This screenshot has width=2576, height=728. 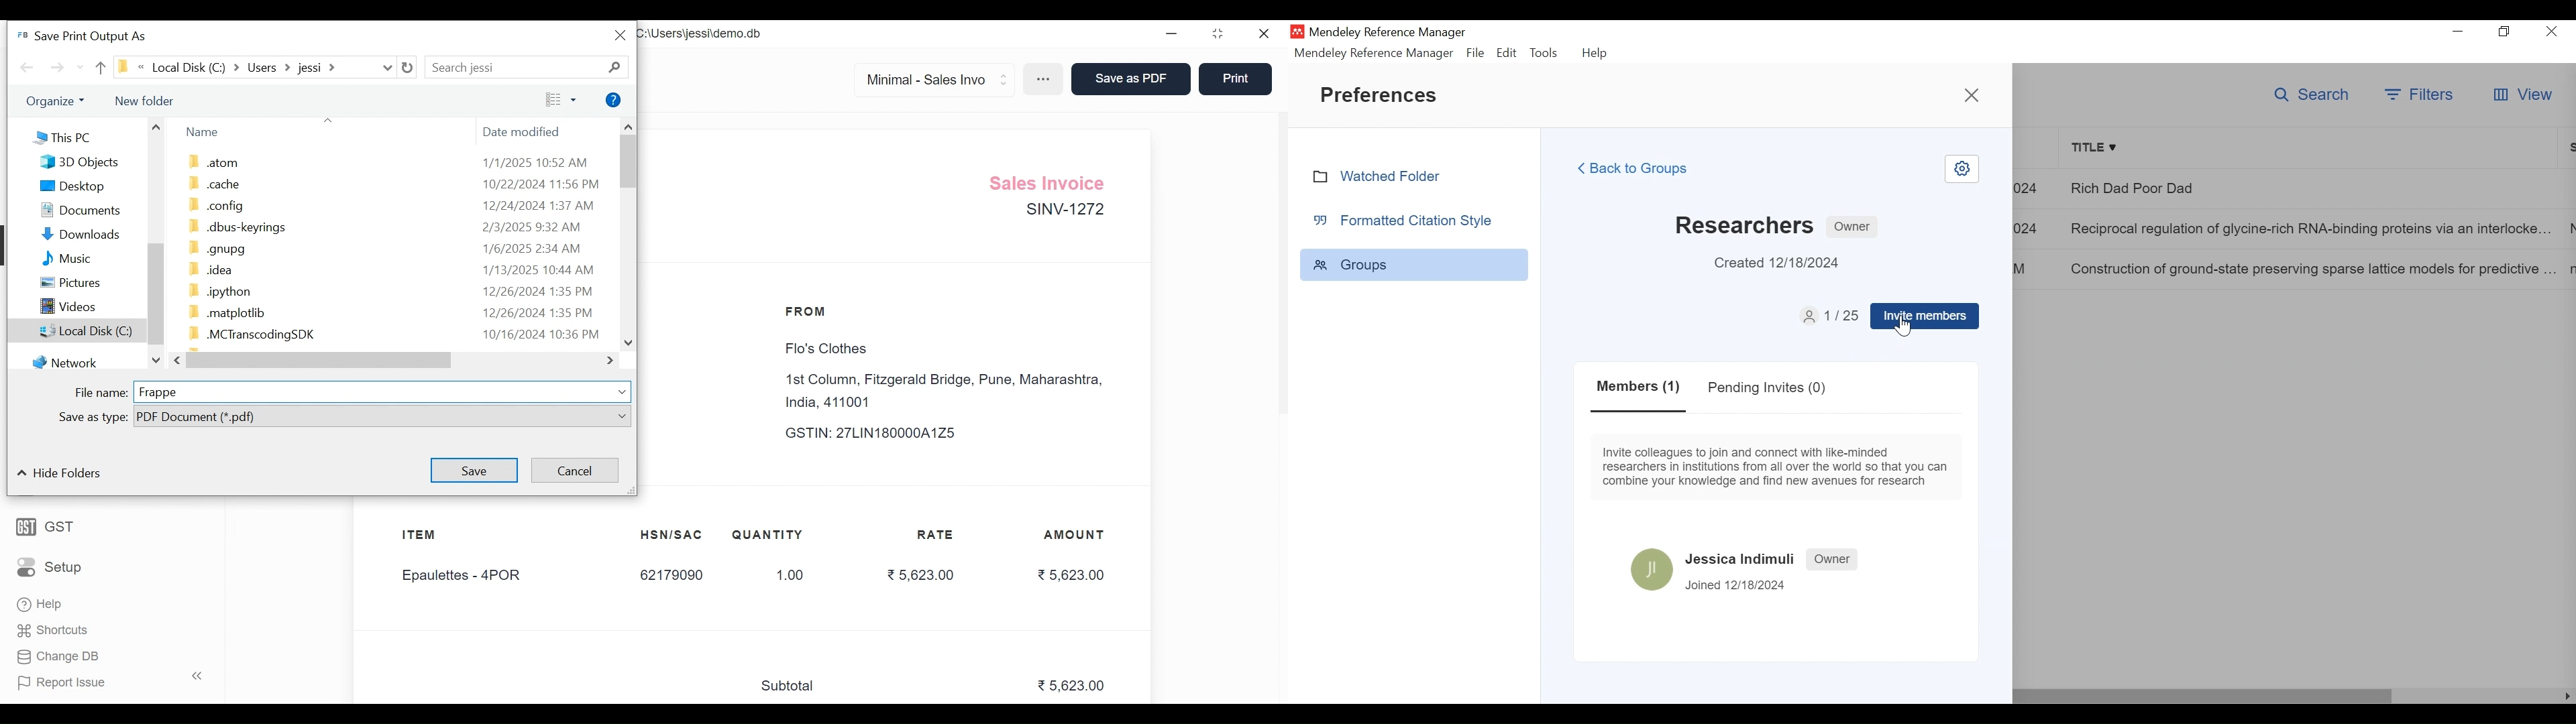 I want to click on 1/6/2025 2:34 AM, so click(x=534, y=247).